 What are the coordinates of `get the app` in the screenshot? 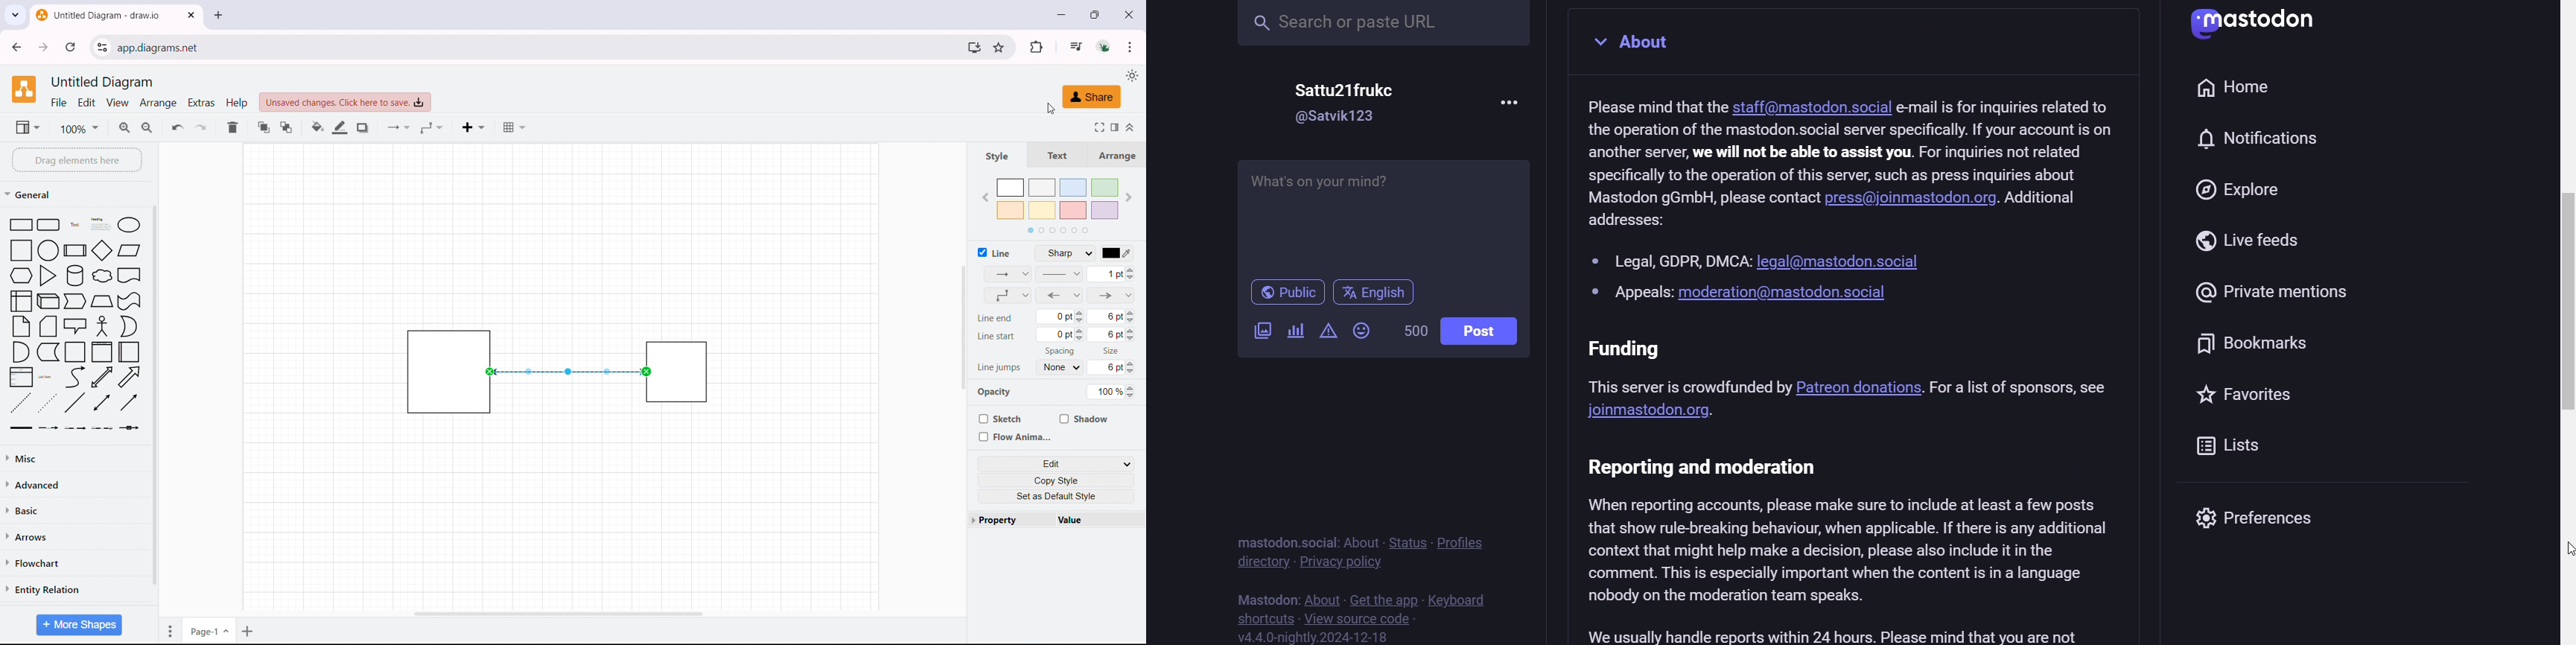 It's located at (1383, 597).